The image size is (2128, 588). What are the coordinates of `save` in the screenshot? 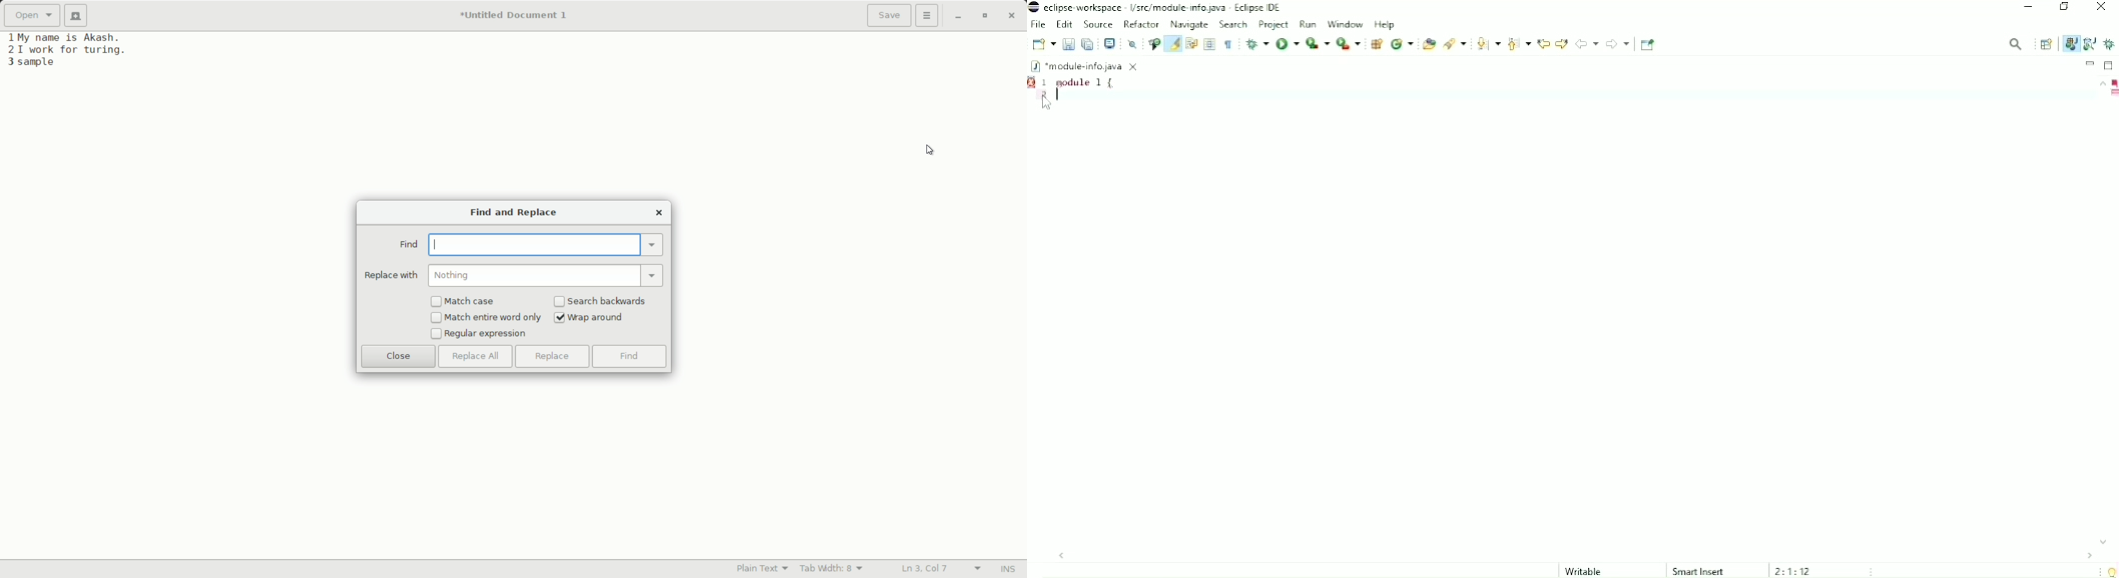 It's located at (890, 17).